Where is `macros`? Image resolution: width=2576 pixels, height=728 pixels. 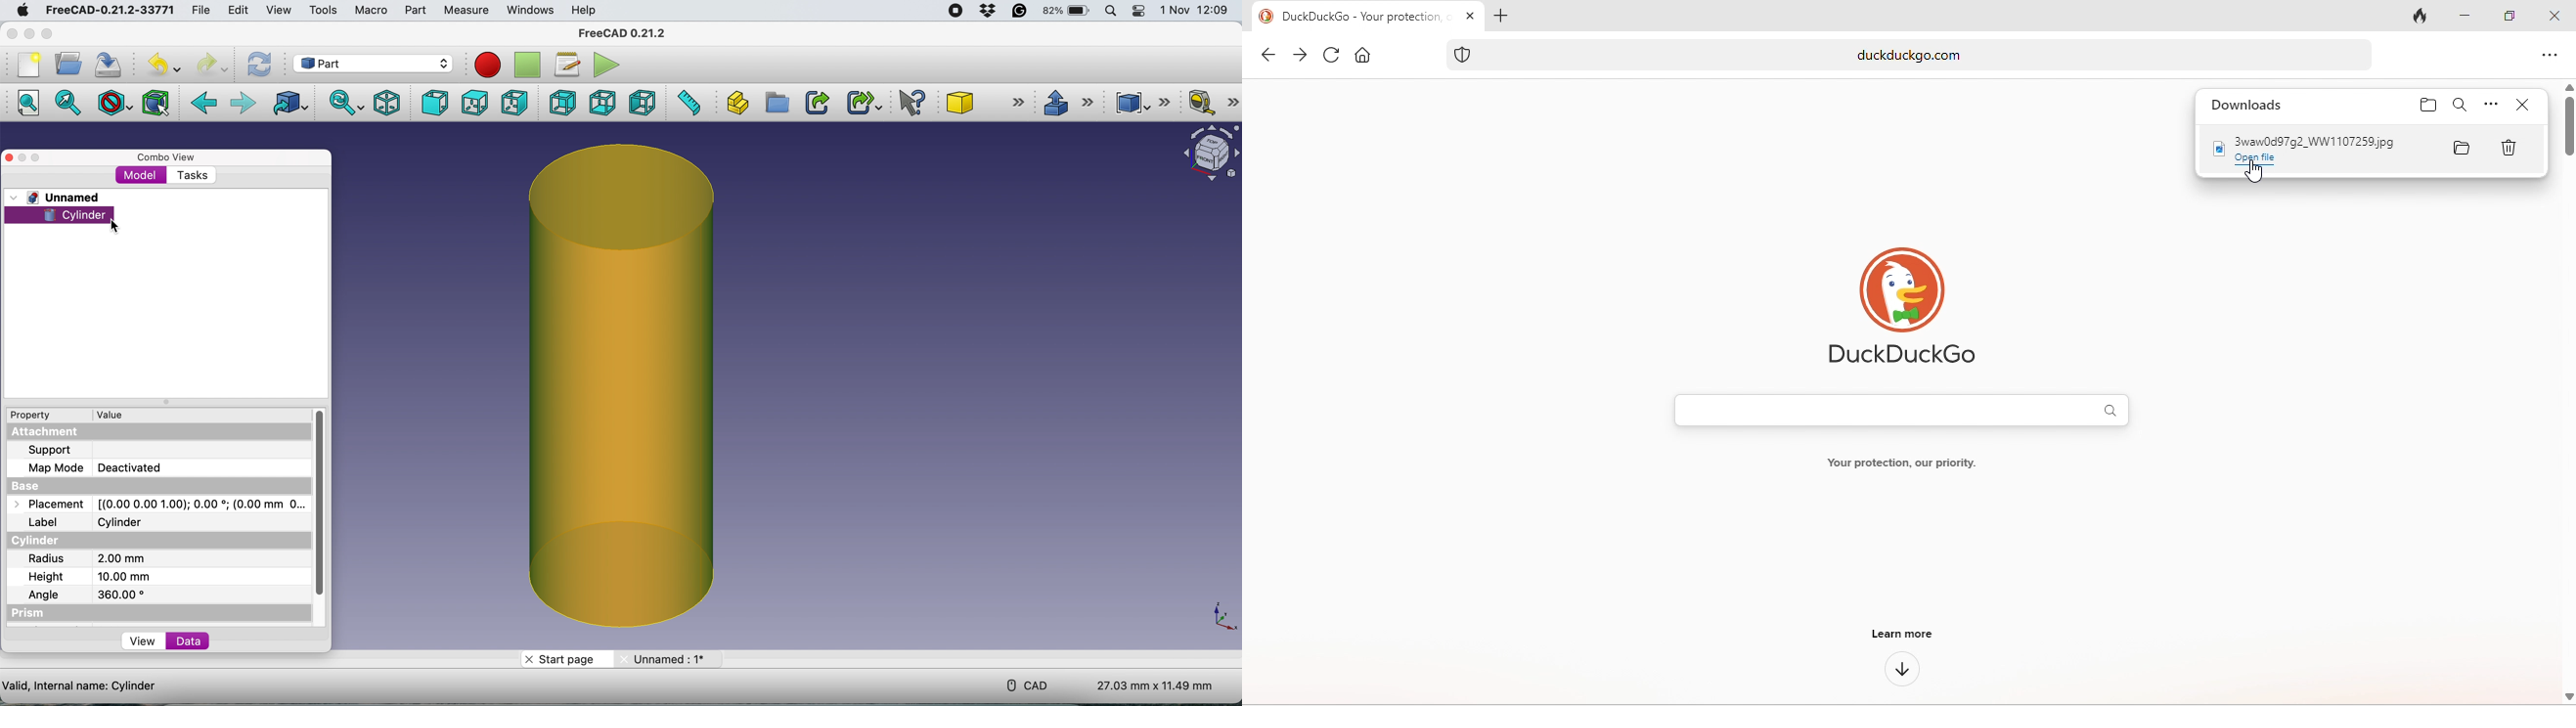
macros is located at coordinates (566, 66).